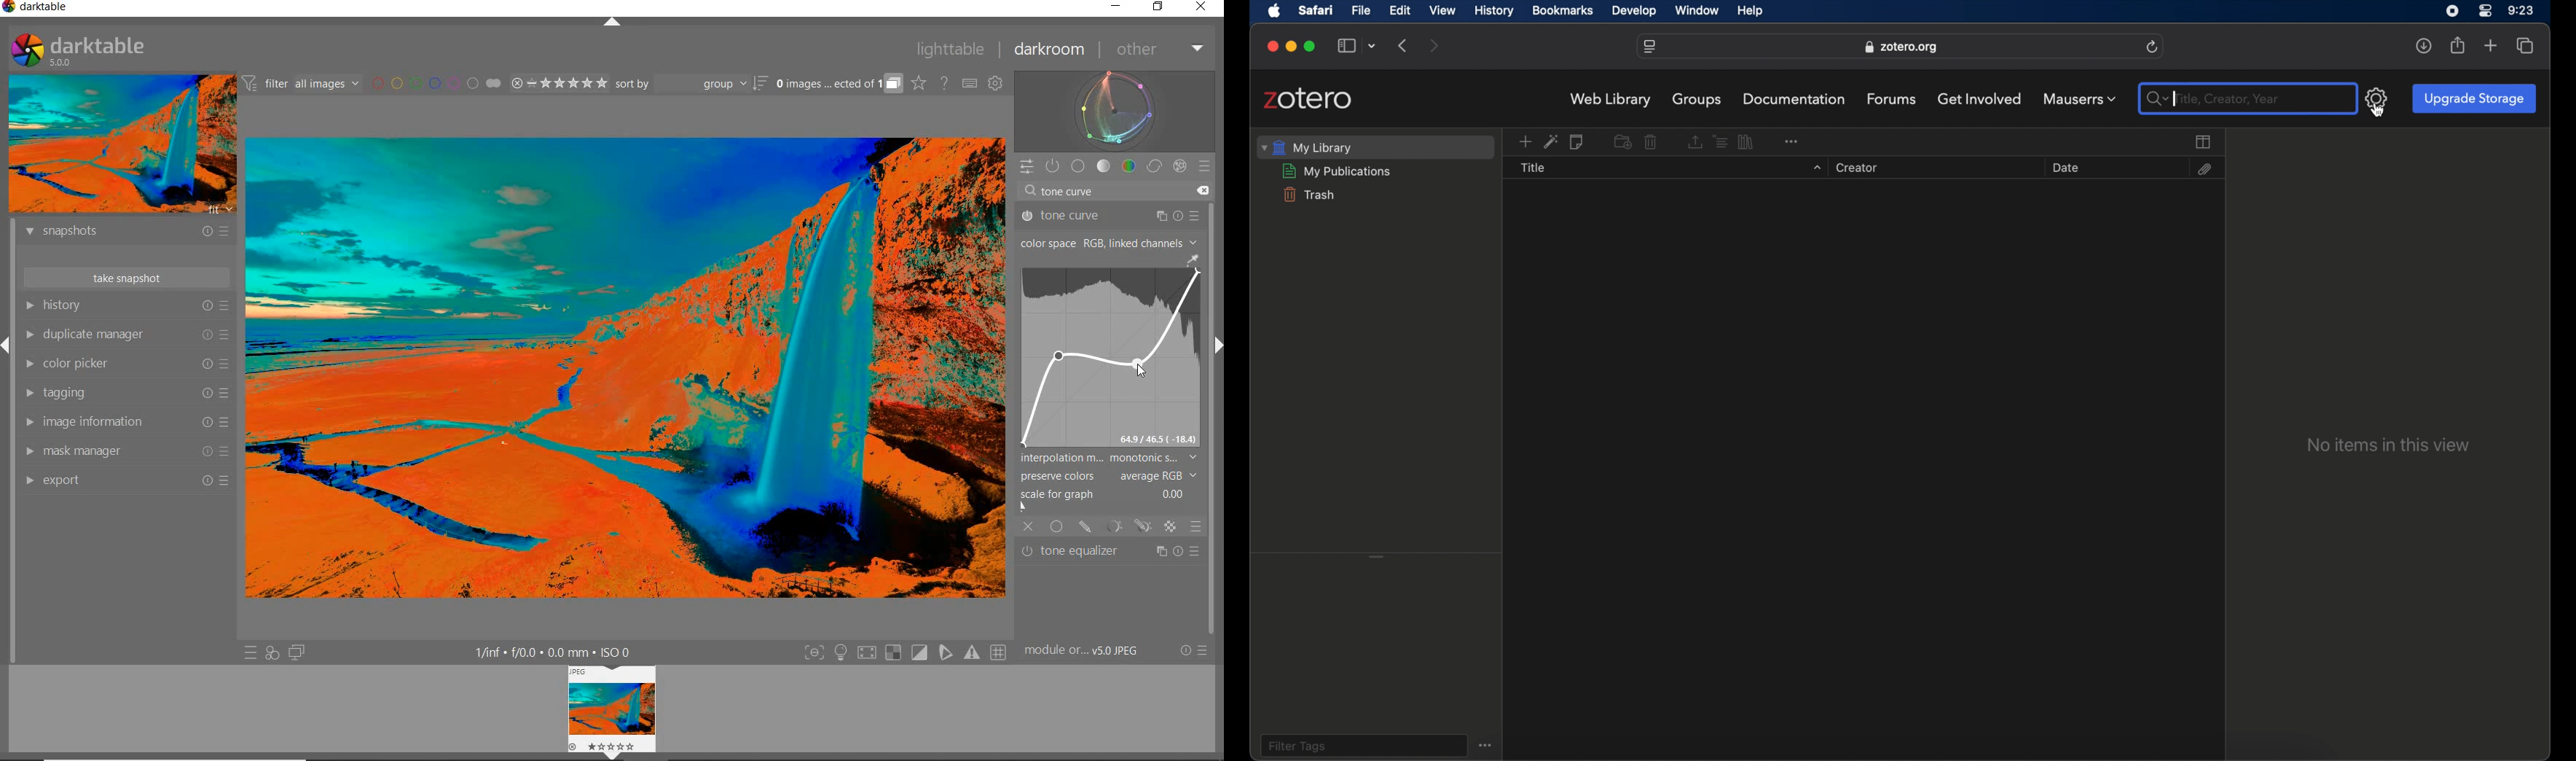 The width and height of the screenshot is (2576, 784). Describe the element at coordinates (1316, 10) in the screenshot. I see `safari` at that location.